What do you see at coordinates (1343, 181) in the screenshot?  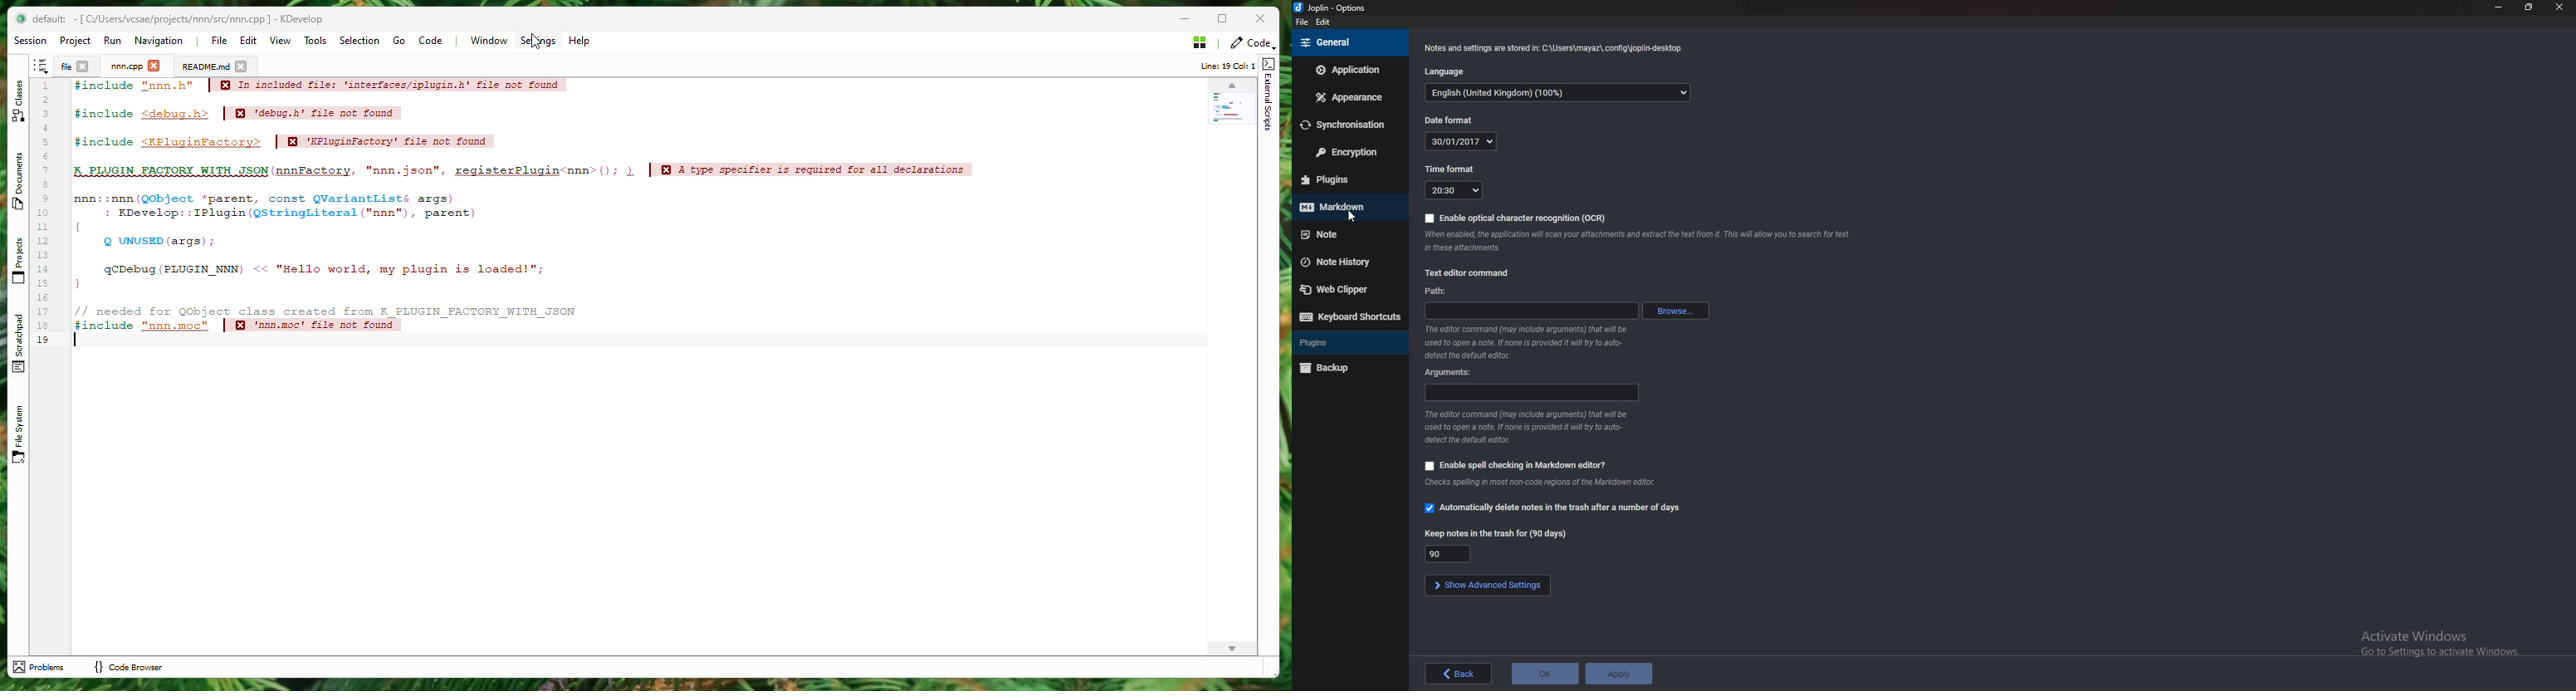 I see `Plugins` at bounding box center [1343, 181].